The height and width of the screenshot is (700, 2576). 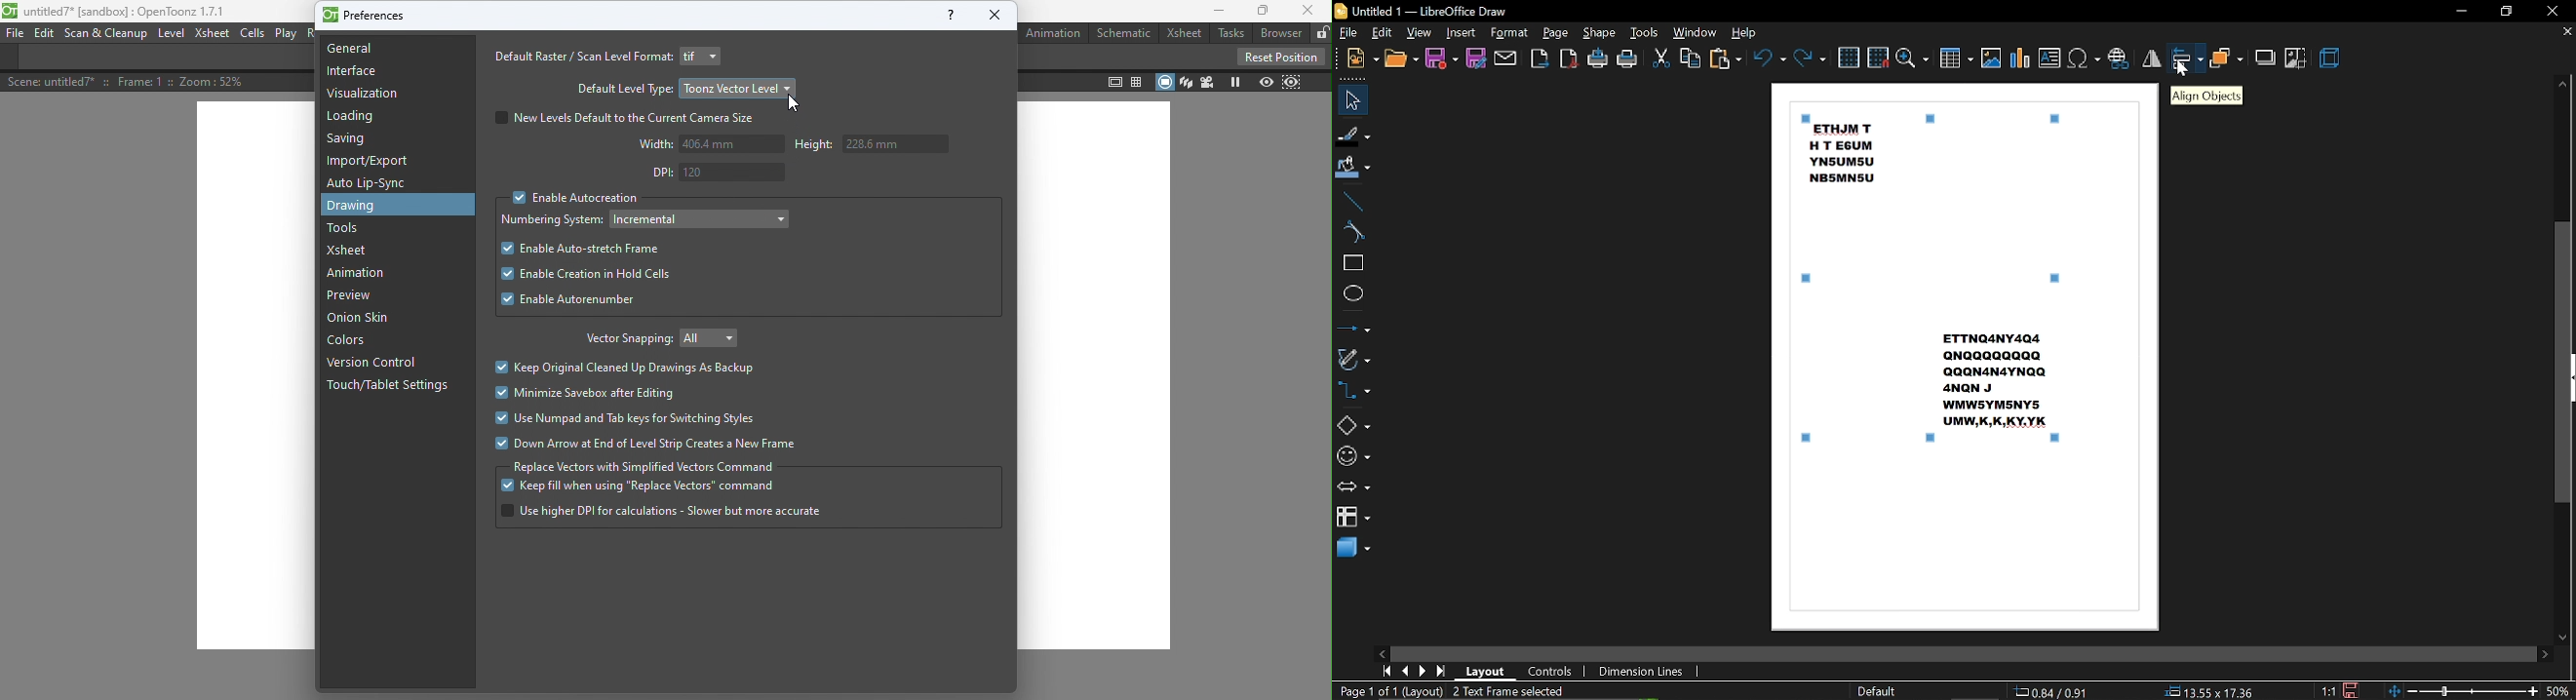 I want to click on (layout), so click(x=1425, y=691).